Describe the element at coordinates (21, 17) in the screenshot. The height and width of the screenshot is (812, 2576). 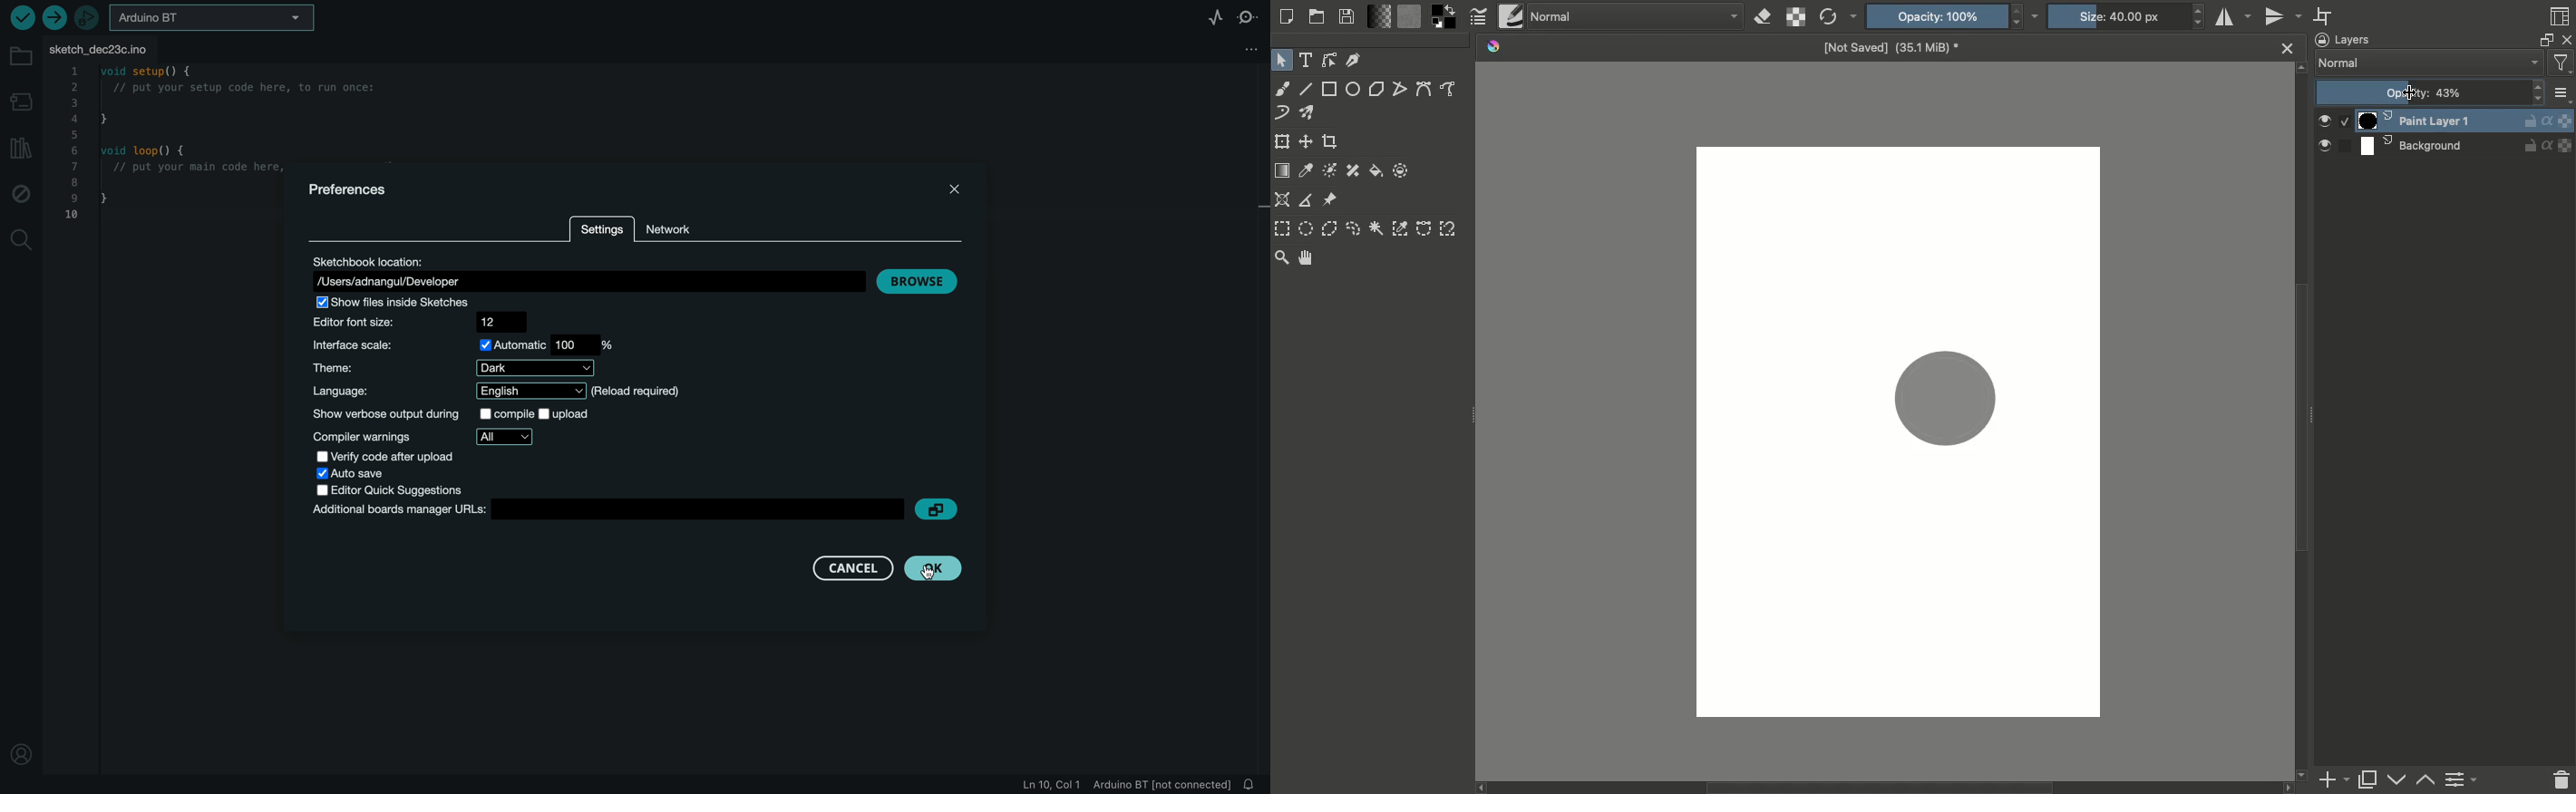
I see `verify` at that location.